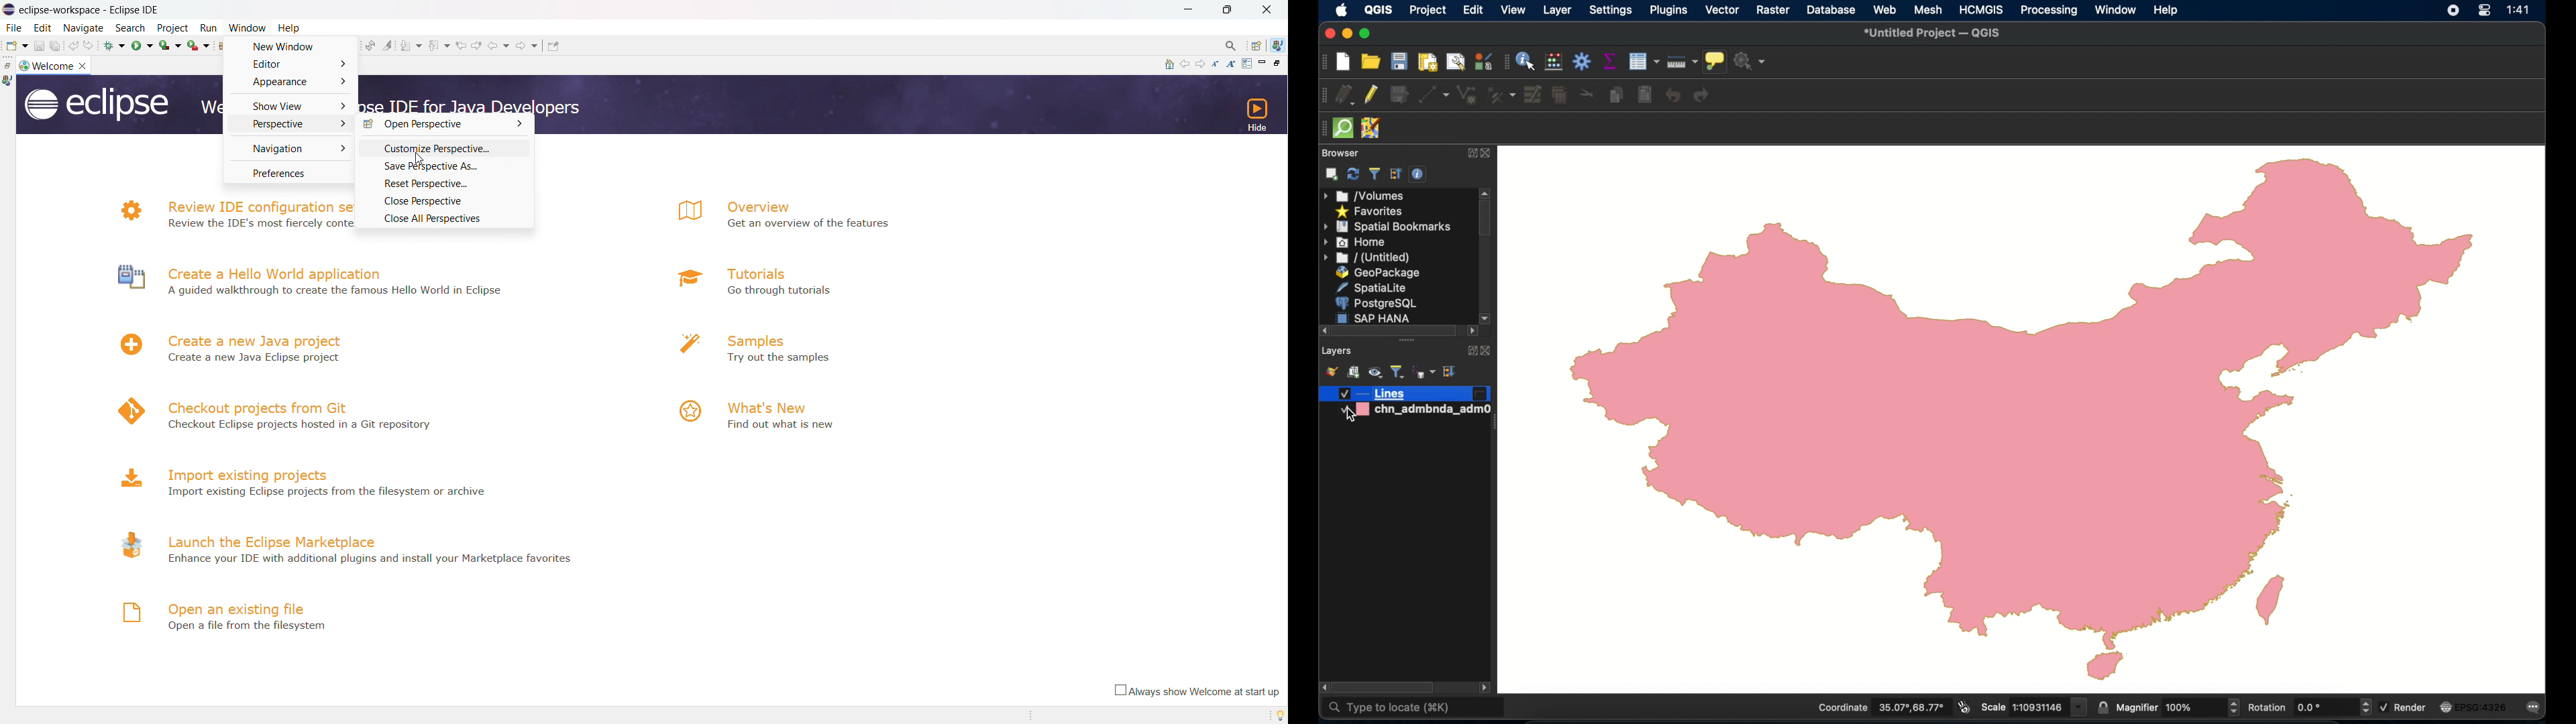 This screenshot has width=2576, height=728. Describe the element at coordinates (1672, 95) in the screenshot. I see `undo` at that location.